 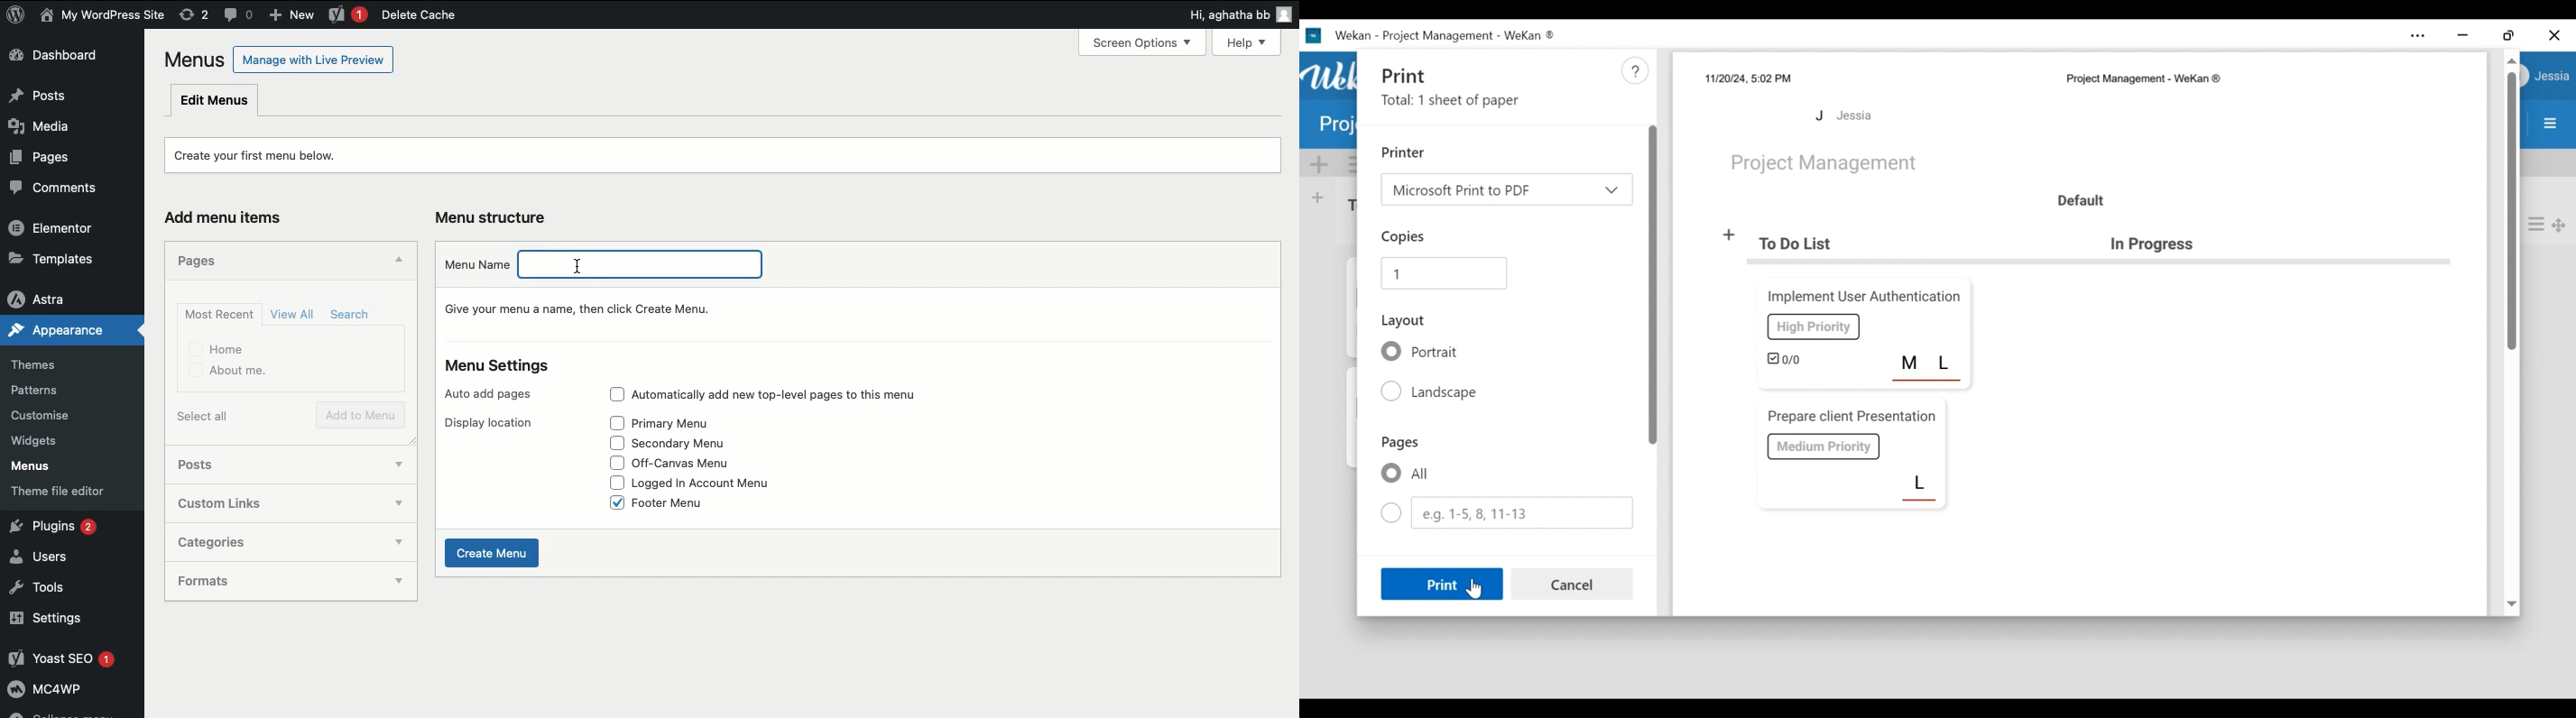 What do you see at coordinates (580, 265) in the screenshot?
I see `cursor` at bounding box center [580, 265].